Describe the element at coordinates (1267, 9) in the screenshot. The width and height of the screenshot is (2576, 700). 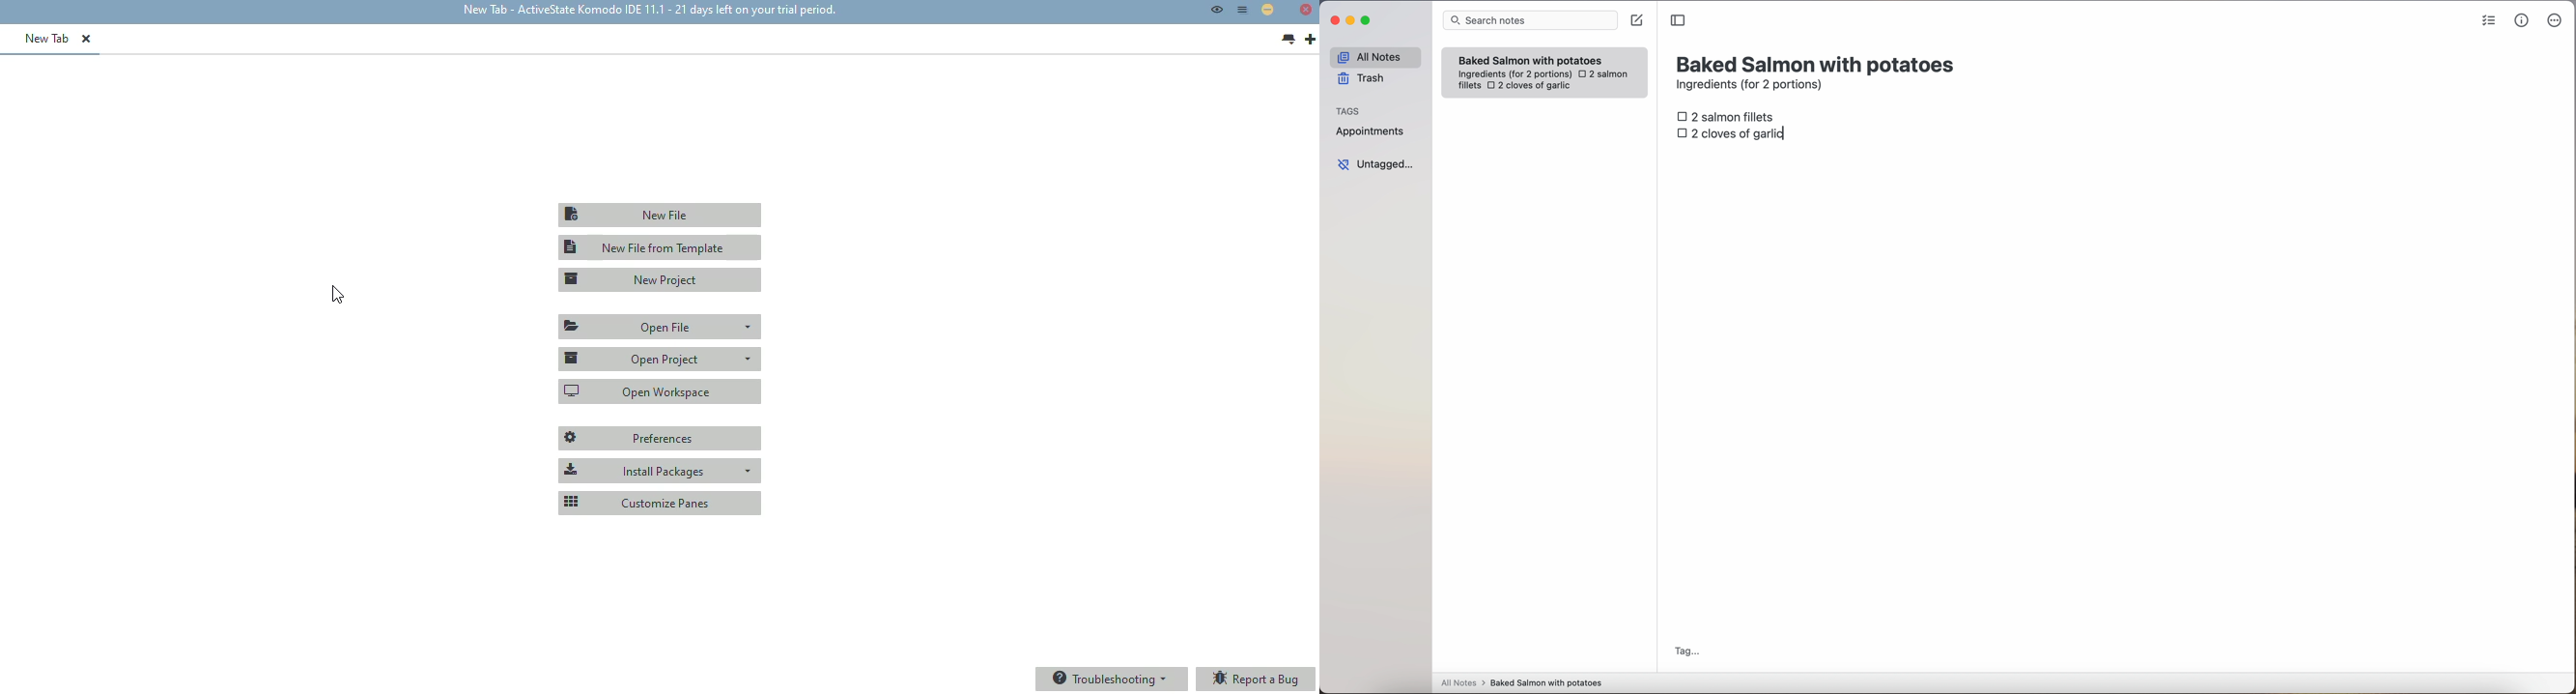
I see `minimize` at that location.